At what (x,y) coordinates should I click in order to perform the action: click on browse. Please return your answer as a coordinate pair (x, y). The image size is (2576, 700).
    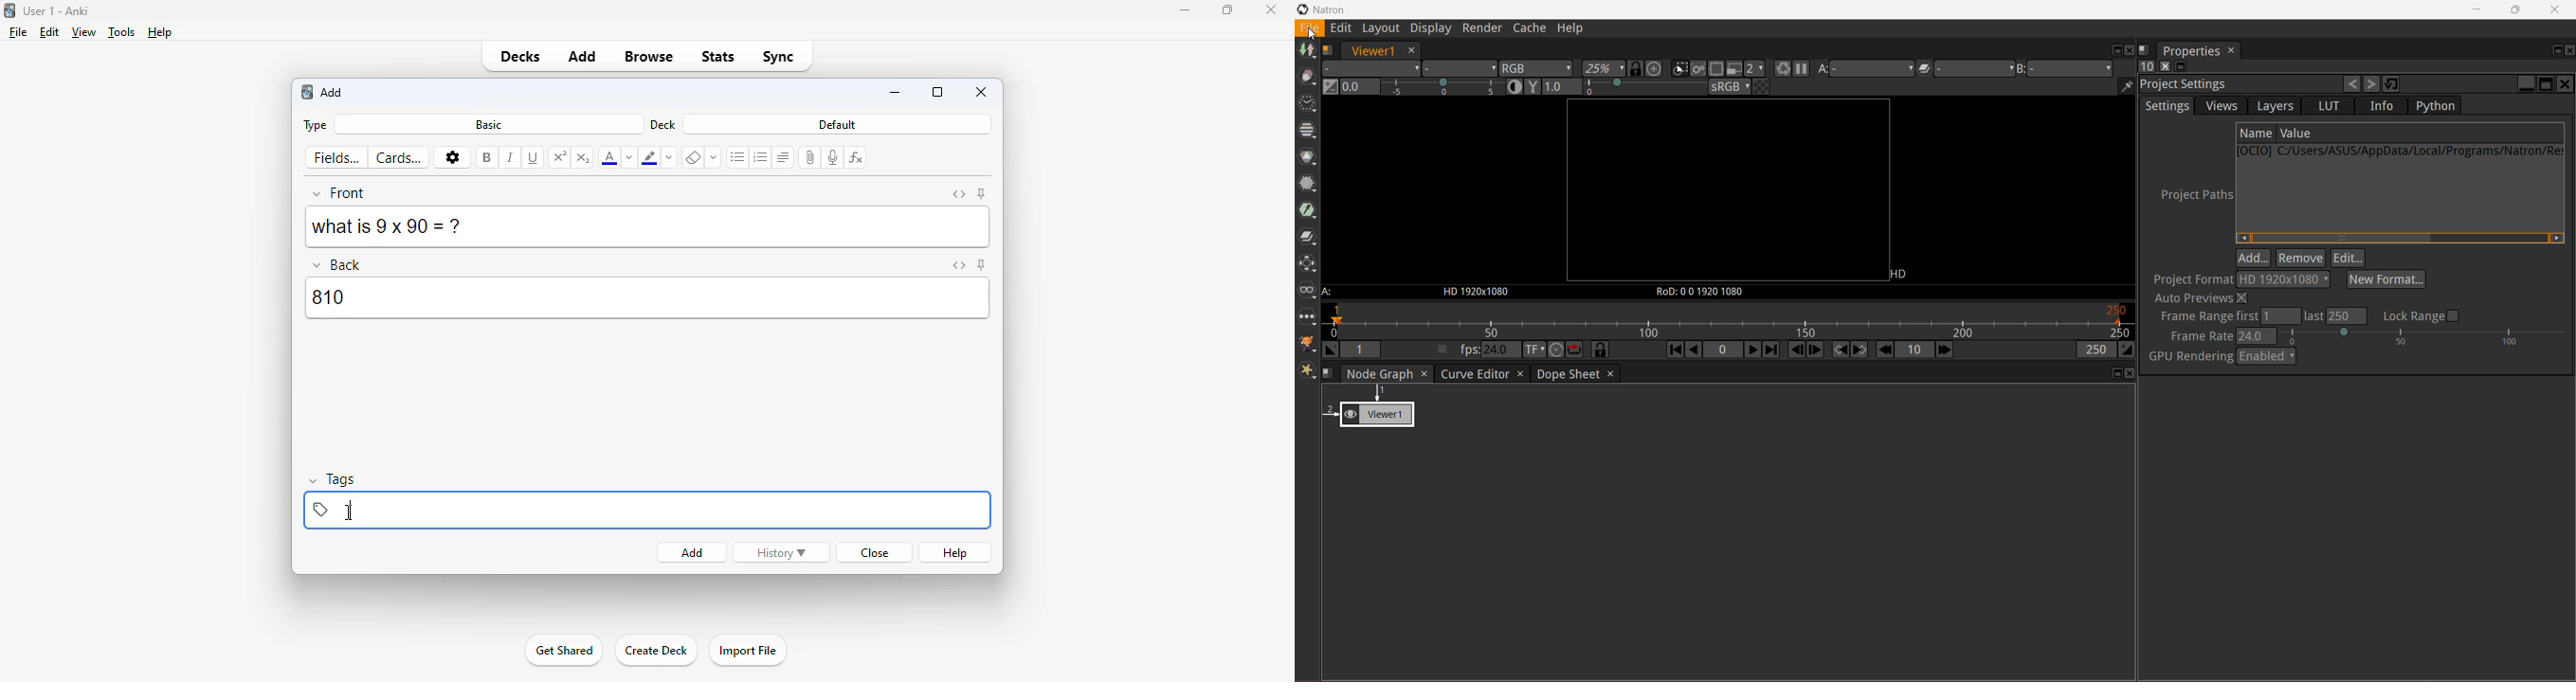
    Looking at the image, I should click on (650, 56).